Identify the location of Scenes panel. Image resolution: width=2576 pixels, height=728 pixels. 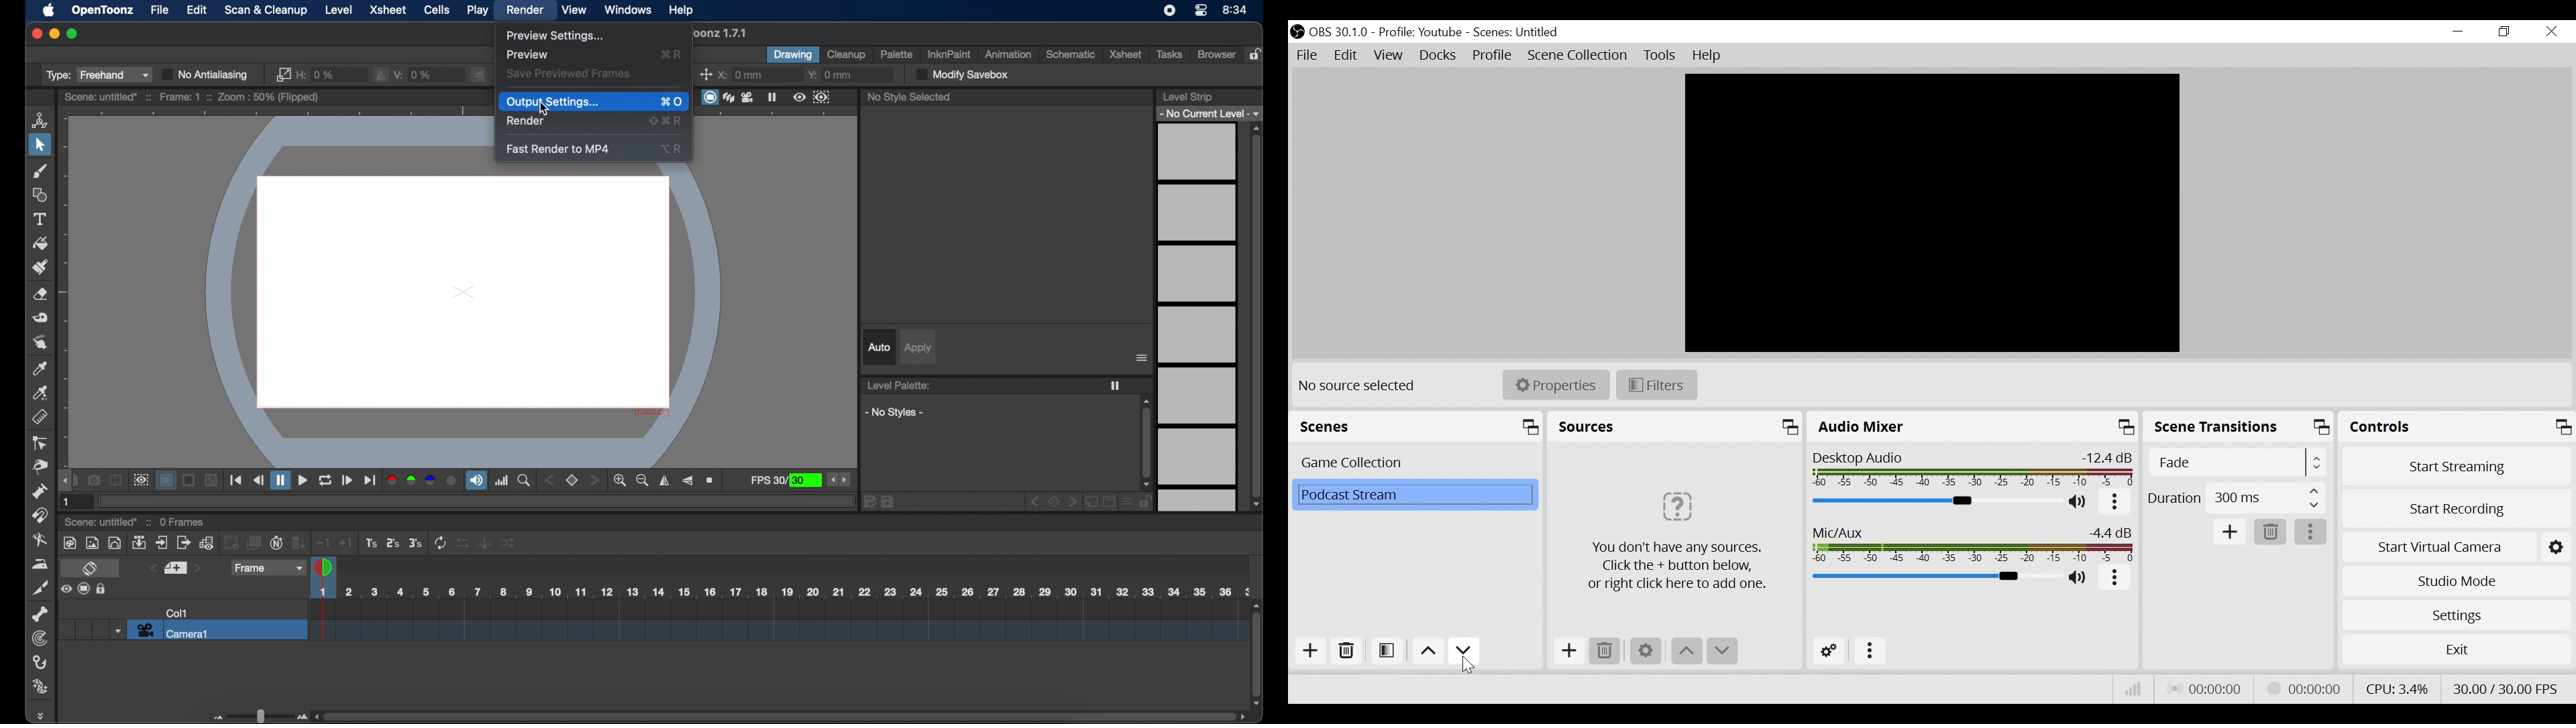
(1418, 427).